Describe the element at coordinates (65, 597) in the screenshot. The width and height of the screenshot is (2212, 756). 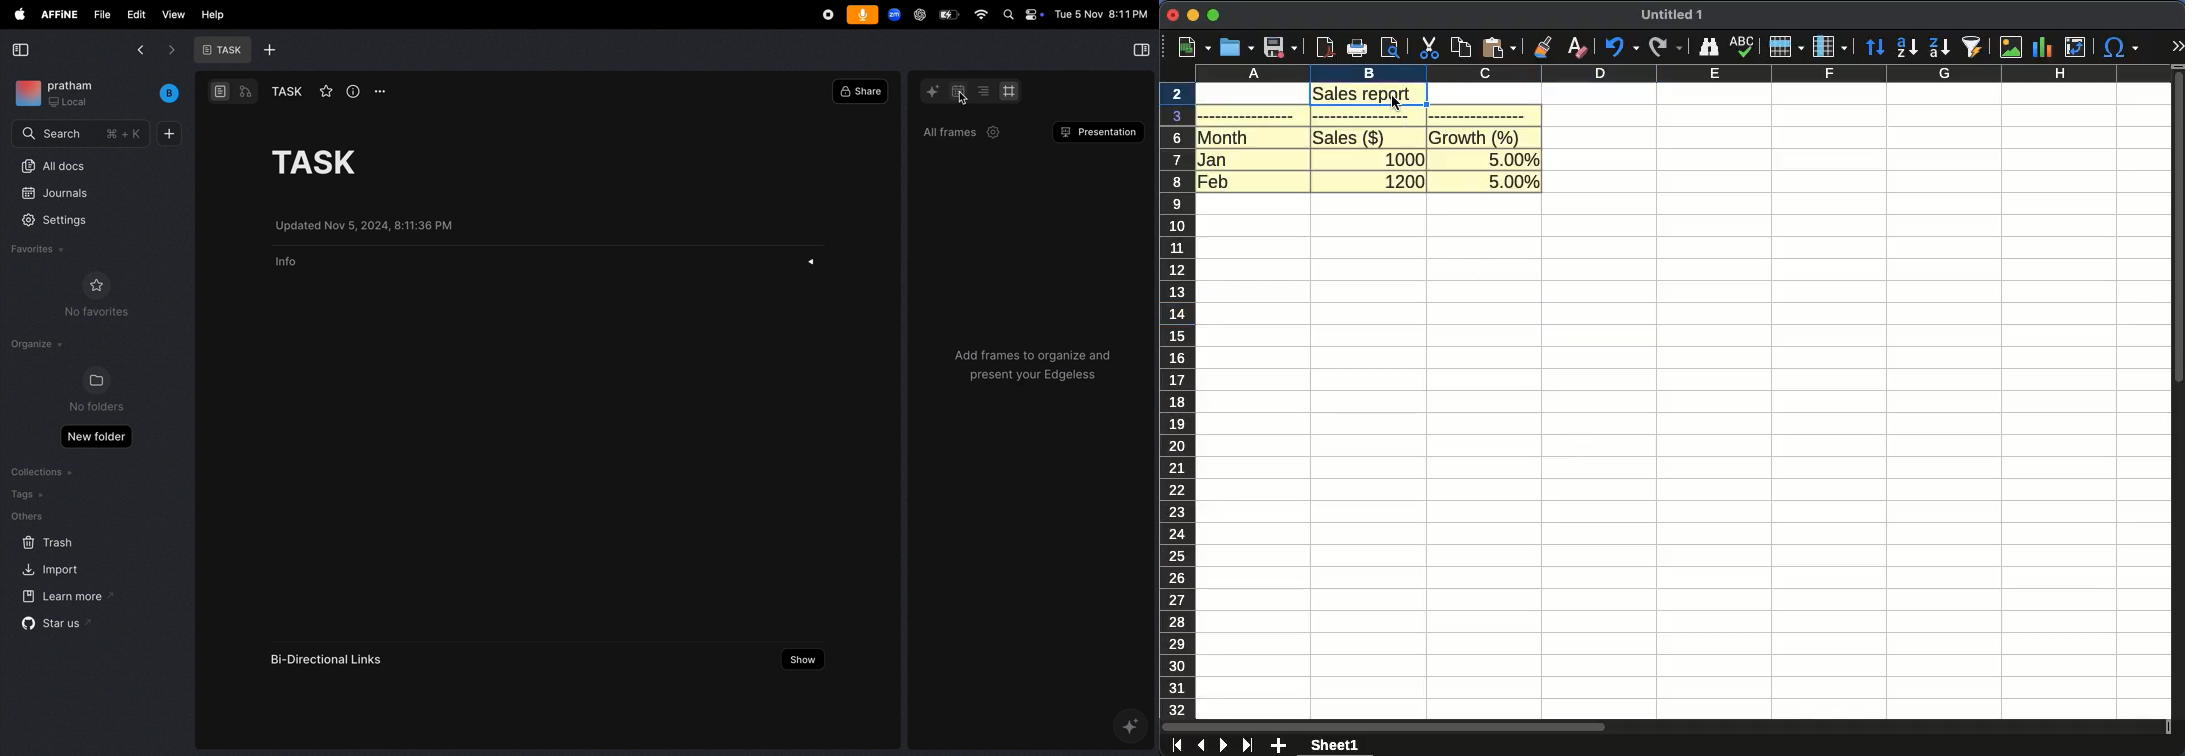
I see `learn more` at that location.